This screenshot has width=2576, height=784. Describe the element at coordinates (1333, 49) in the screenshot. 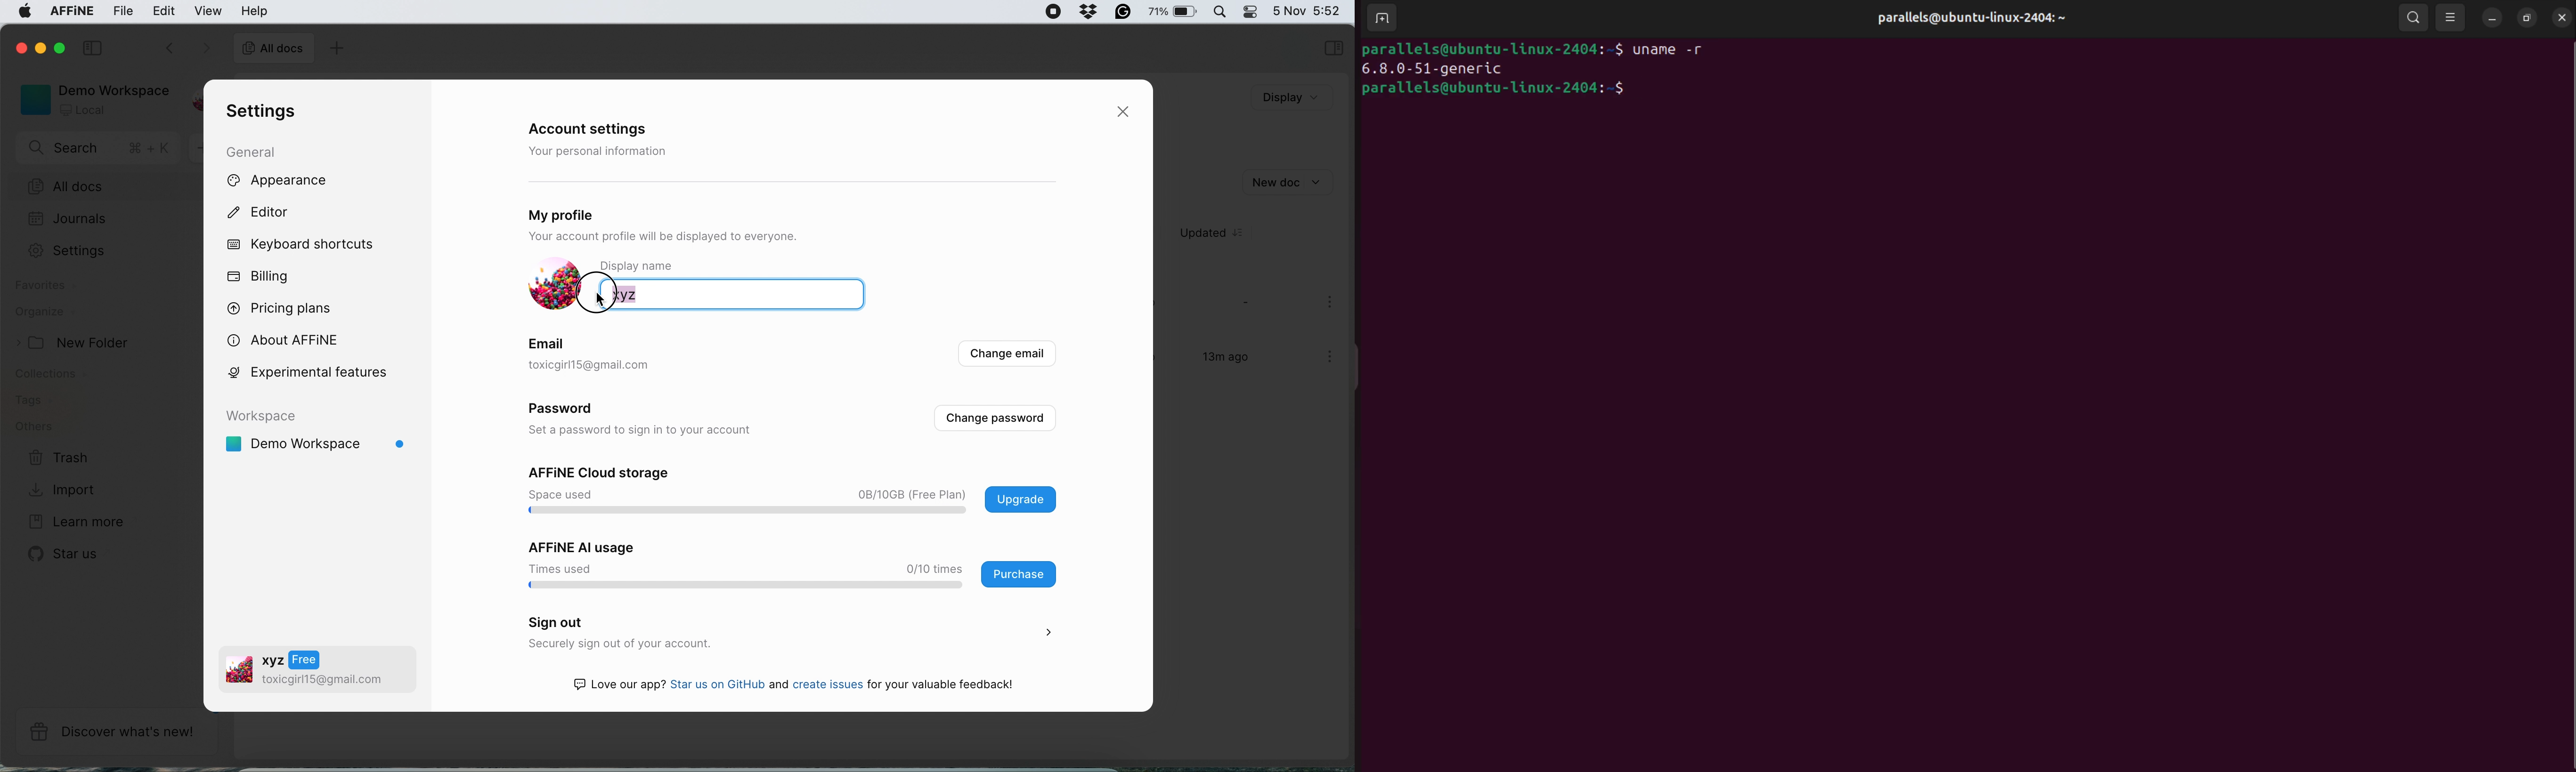

I see `selections` at that location.